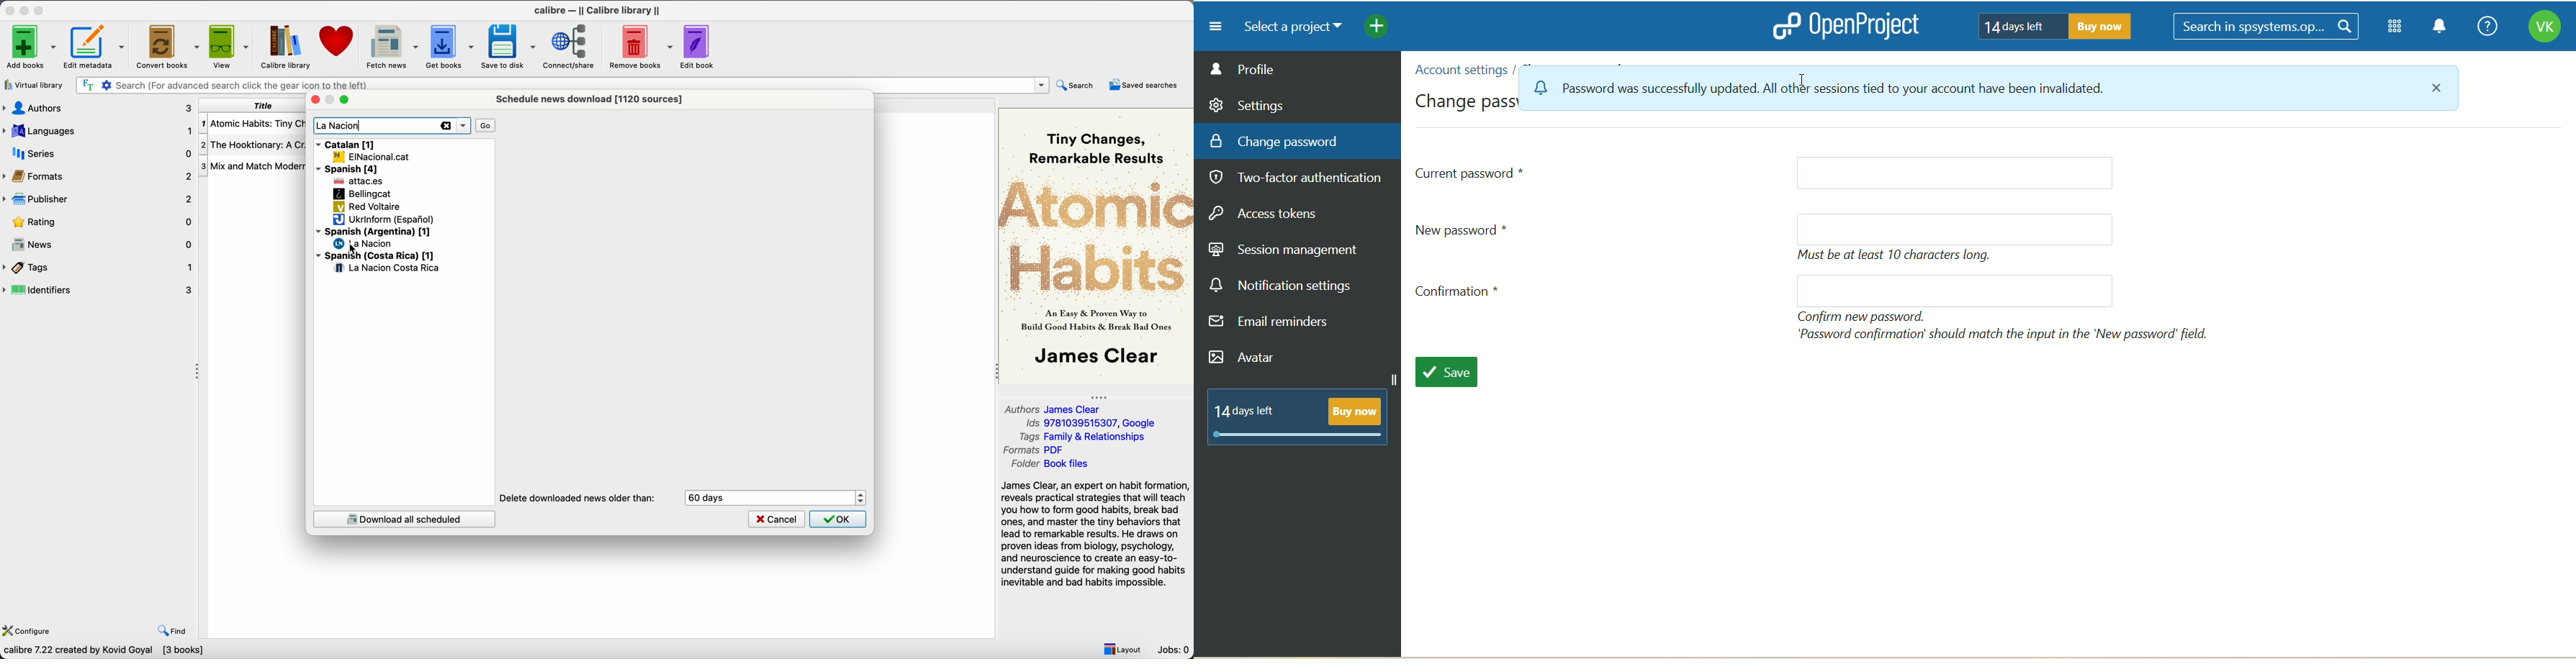 The width and height of the screenshot is (2576, 672). Describe the element at coordinates (10, 9) in the screenshot. I see `close program` at that location.